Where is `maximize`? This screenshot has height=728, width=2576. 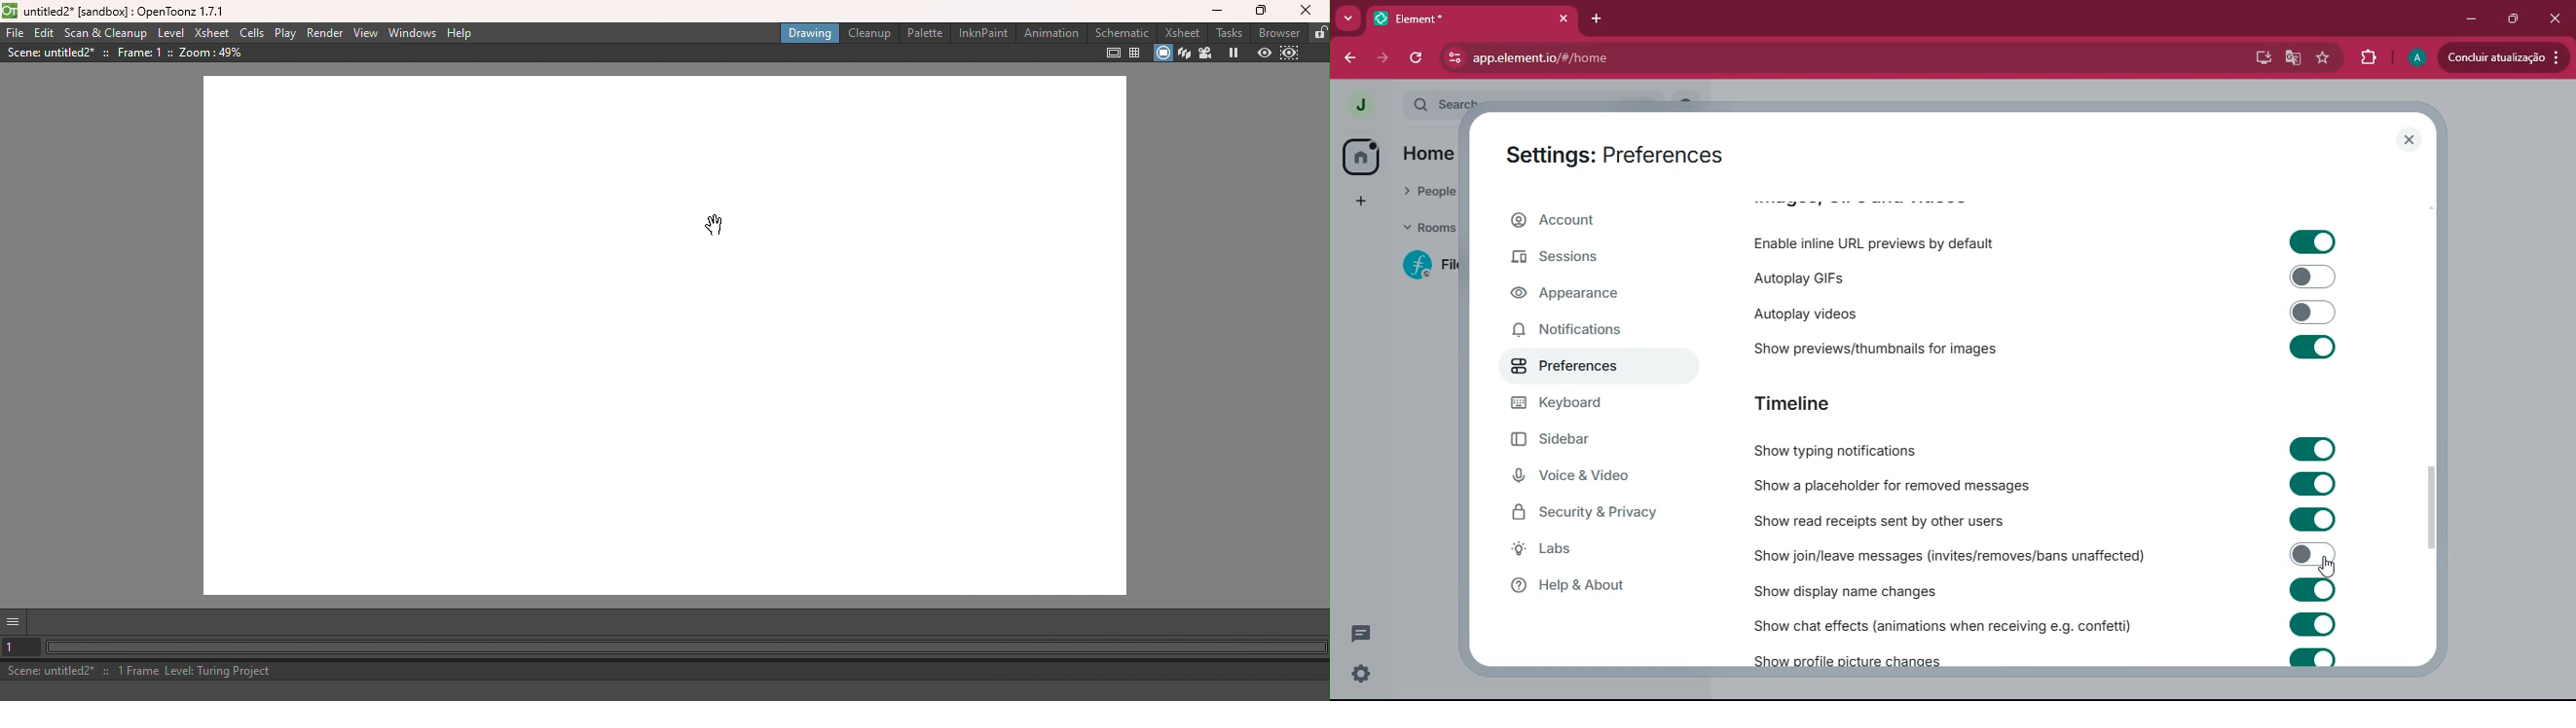 maximize is located at coordinates (2515, 19).